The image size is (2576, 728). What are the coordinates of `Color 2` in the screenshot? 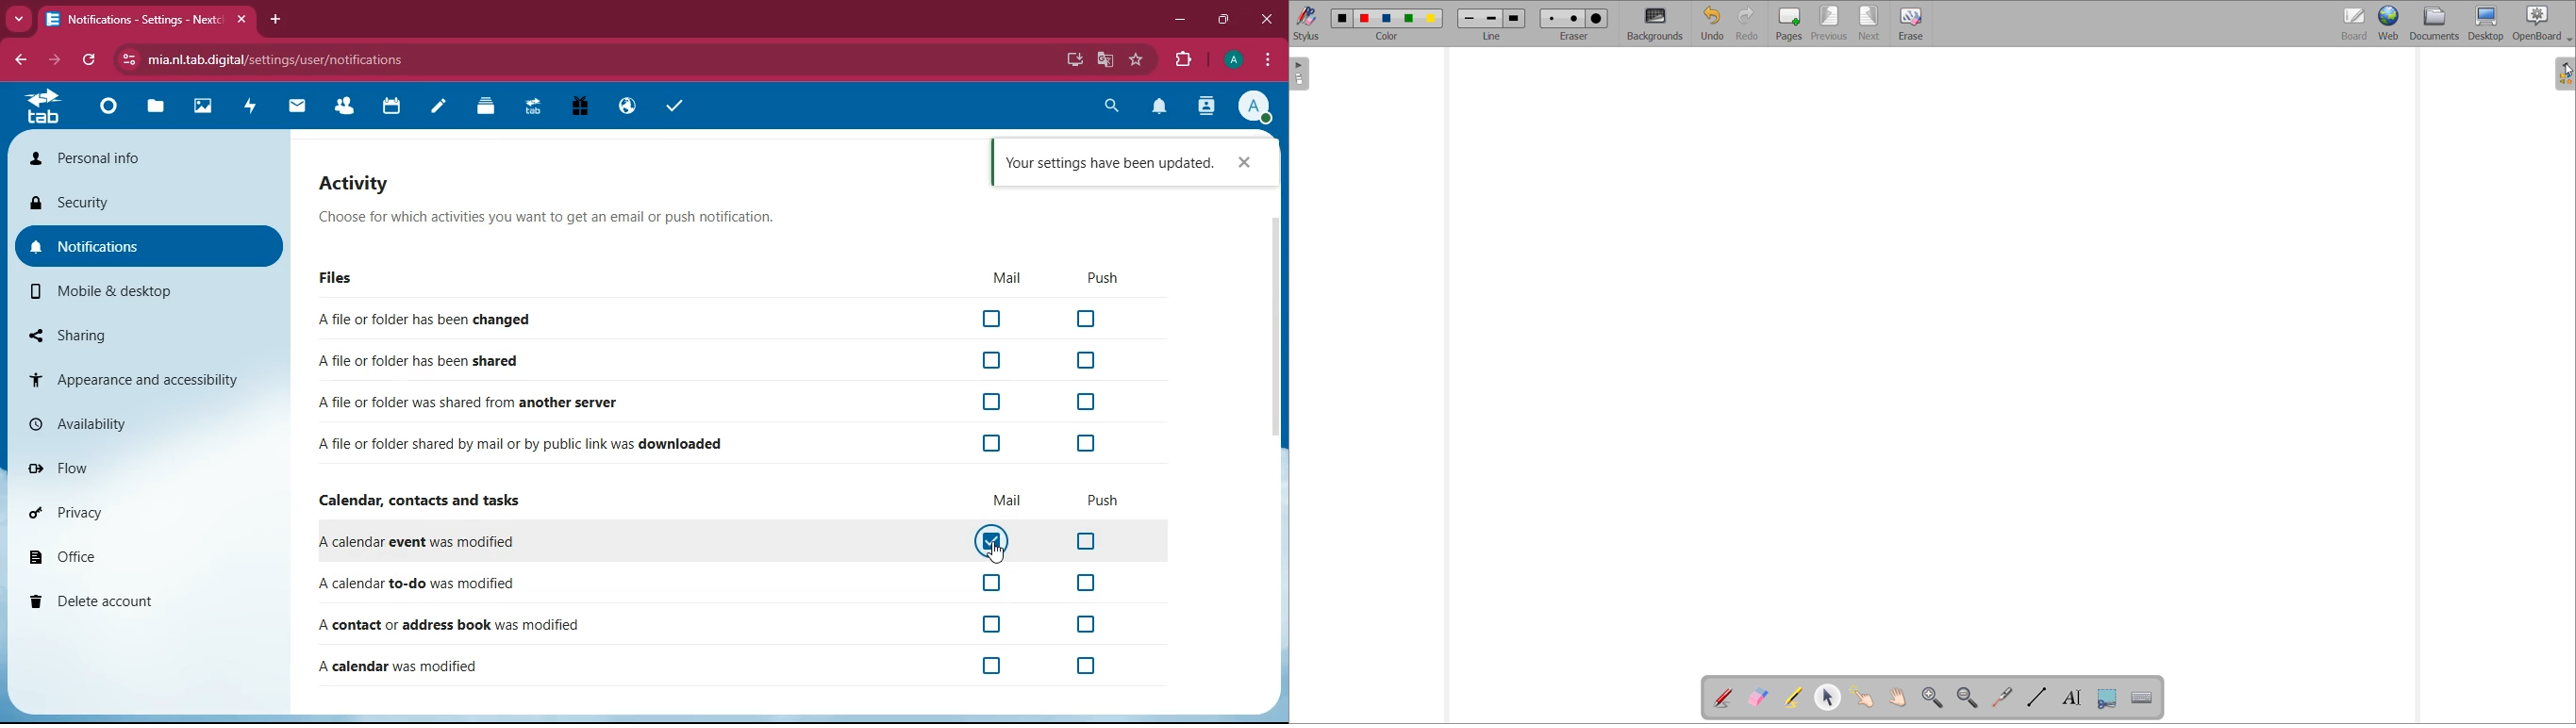 It's located at (1365, 17).